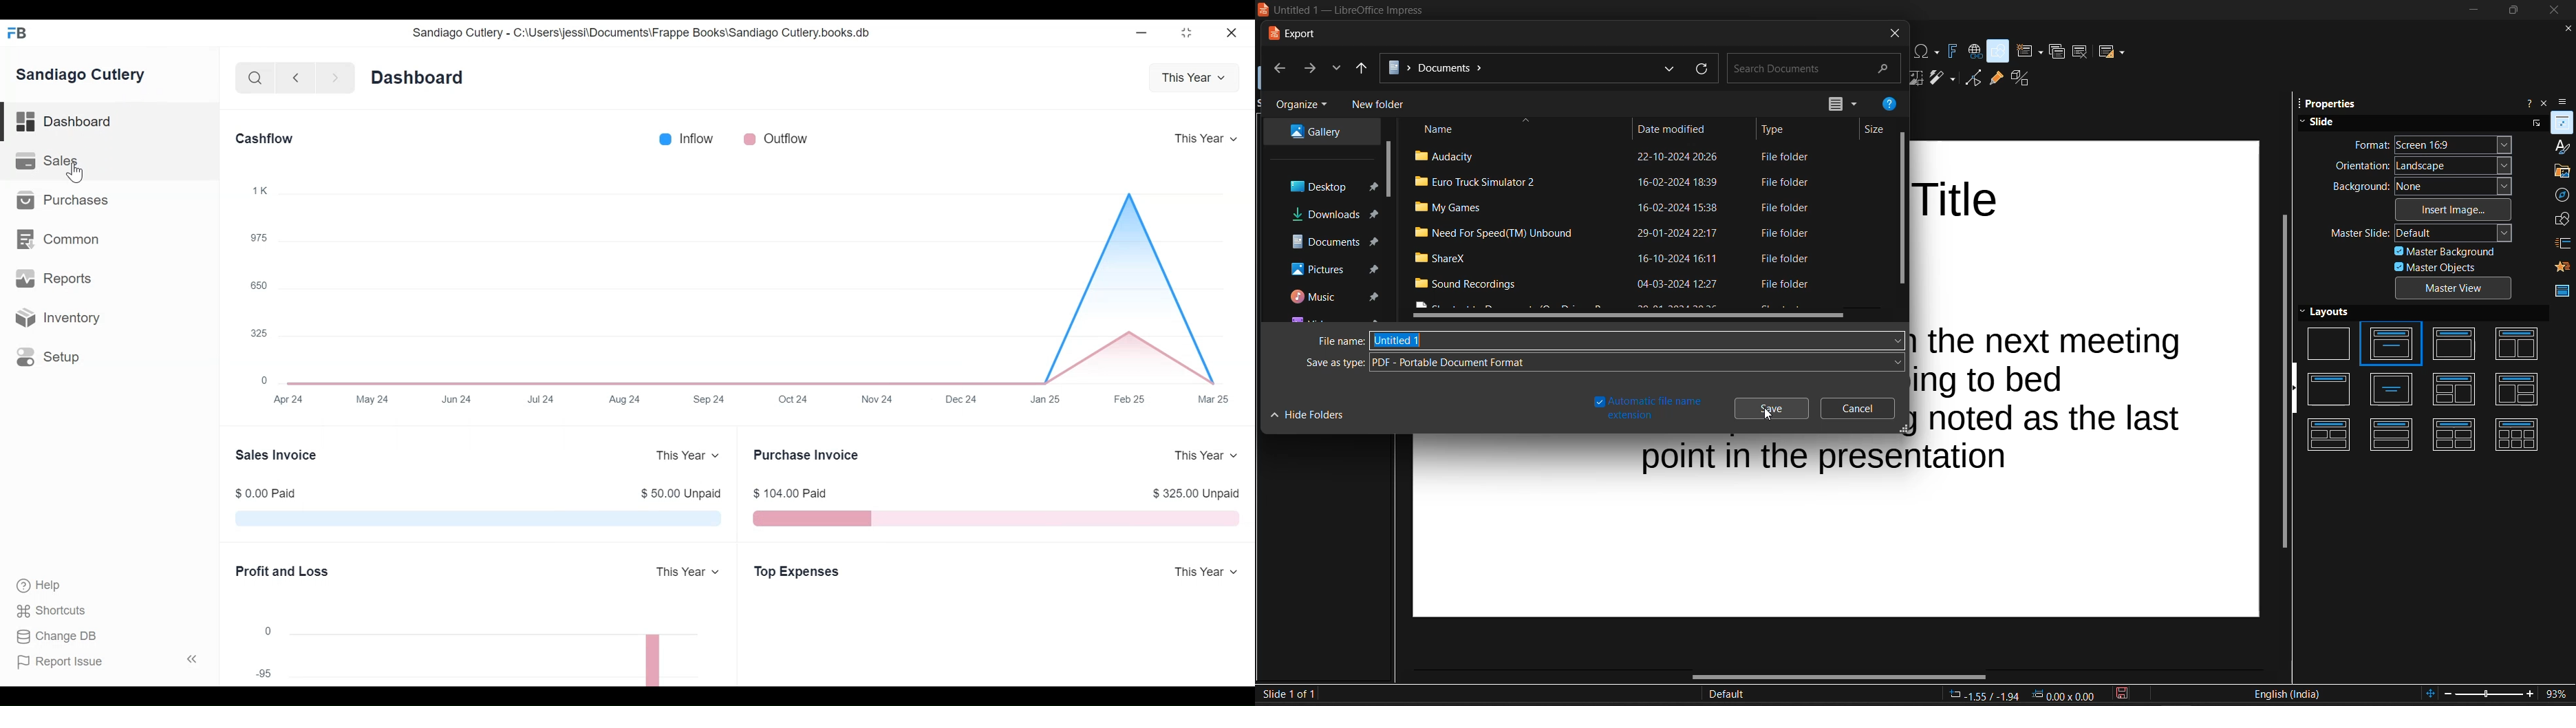 The height and width of the screenshot is (728, 2576). Describe the element at coordinates (774, 138) in the screenshot. I see `Outflow` at that location.